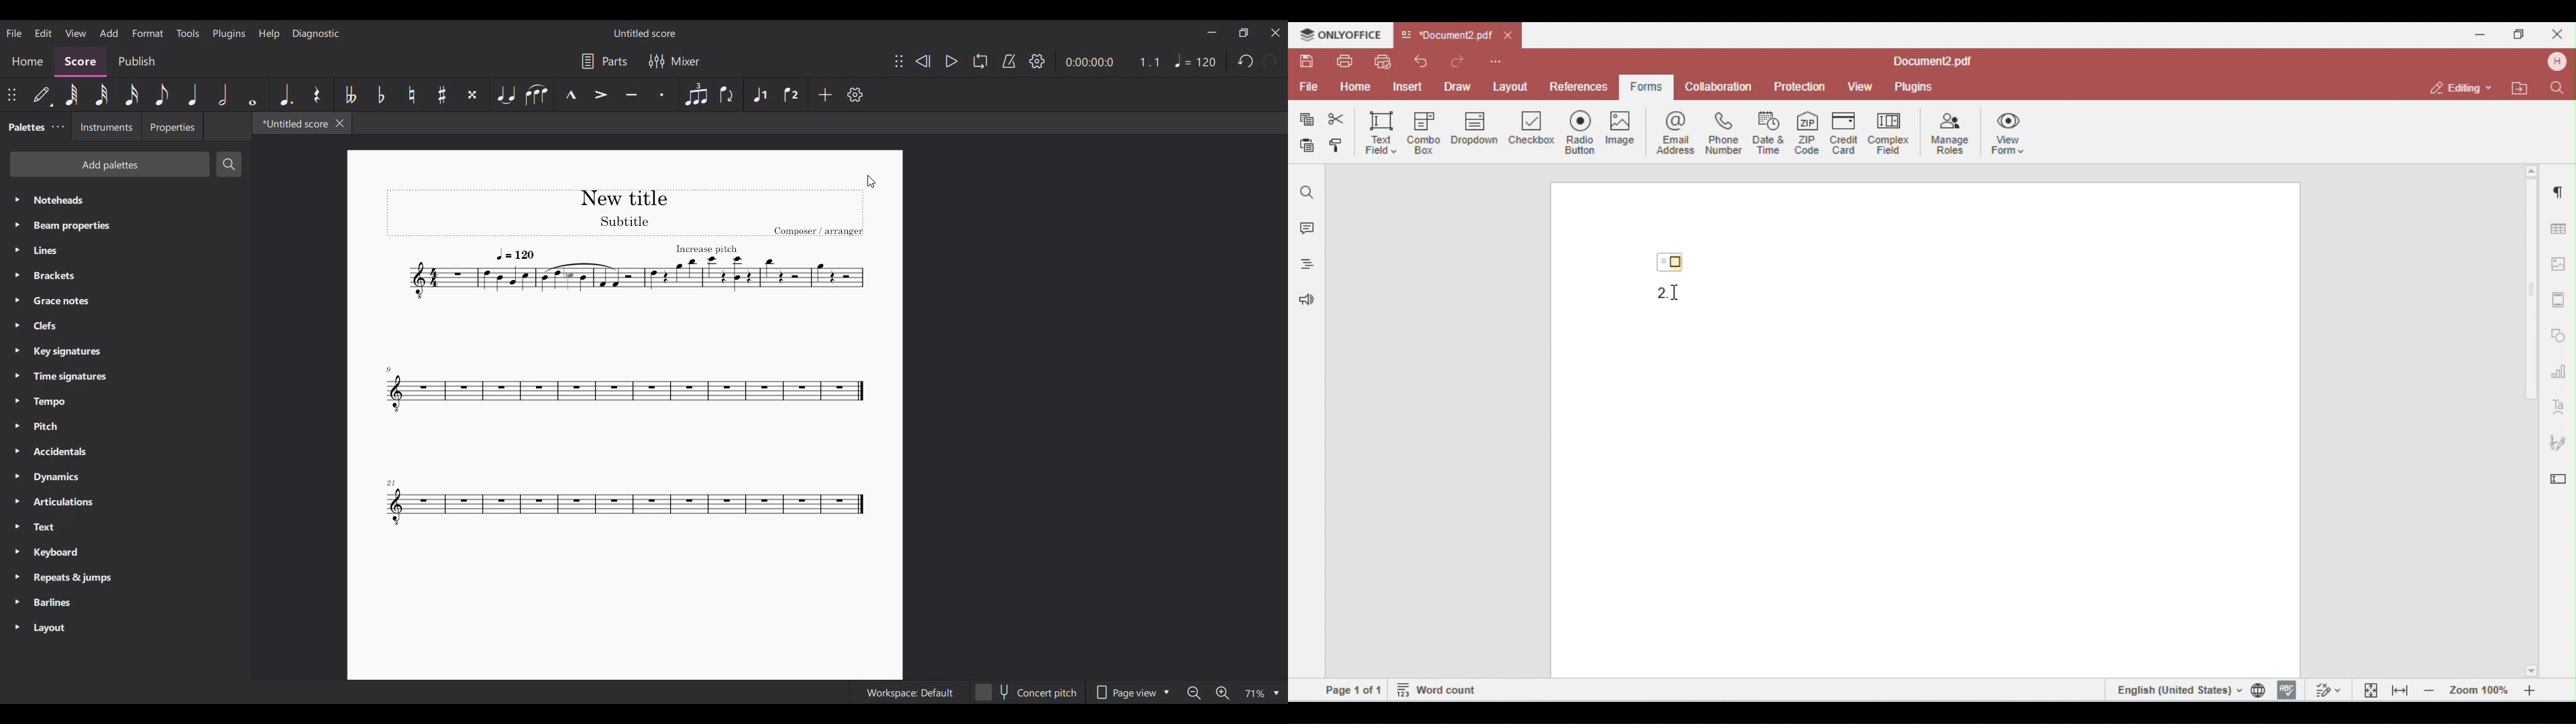  Describe the element at coordinates (696, 95) in the screenshot. I see `Tuplet` at that location.